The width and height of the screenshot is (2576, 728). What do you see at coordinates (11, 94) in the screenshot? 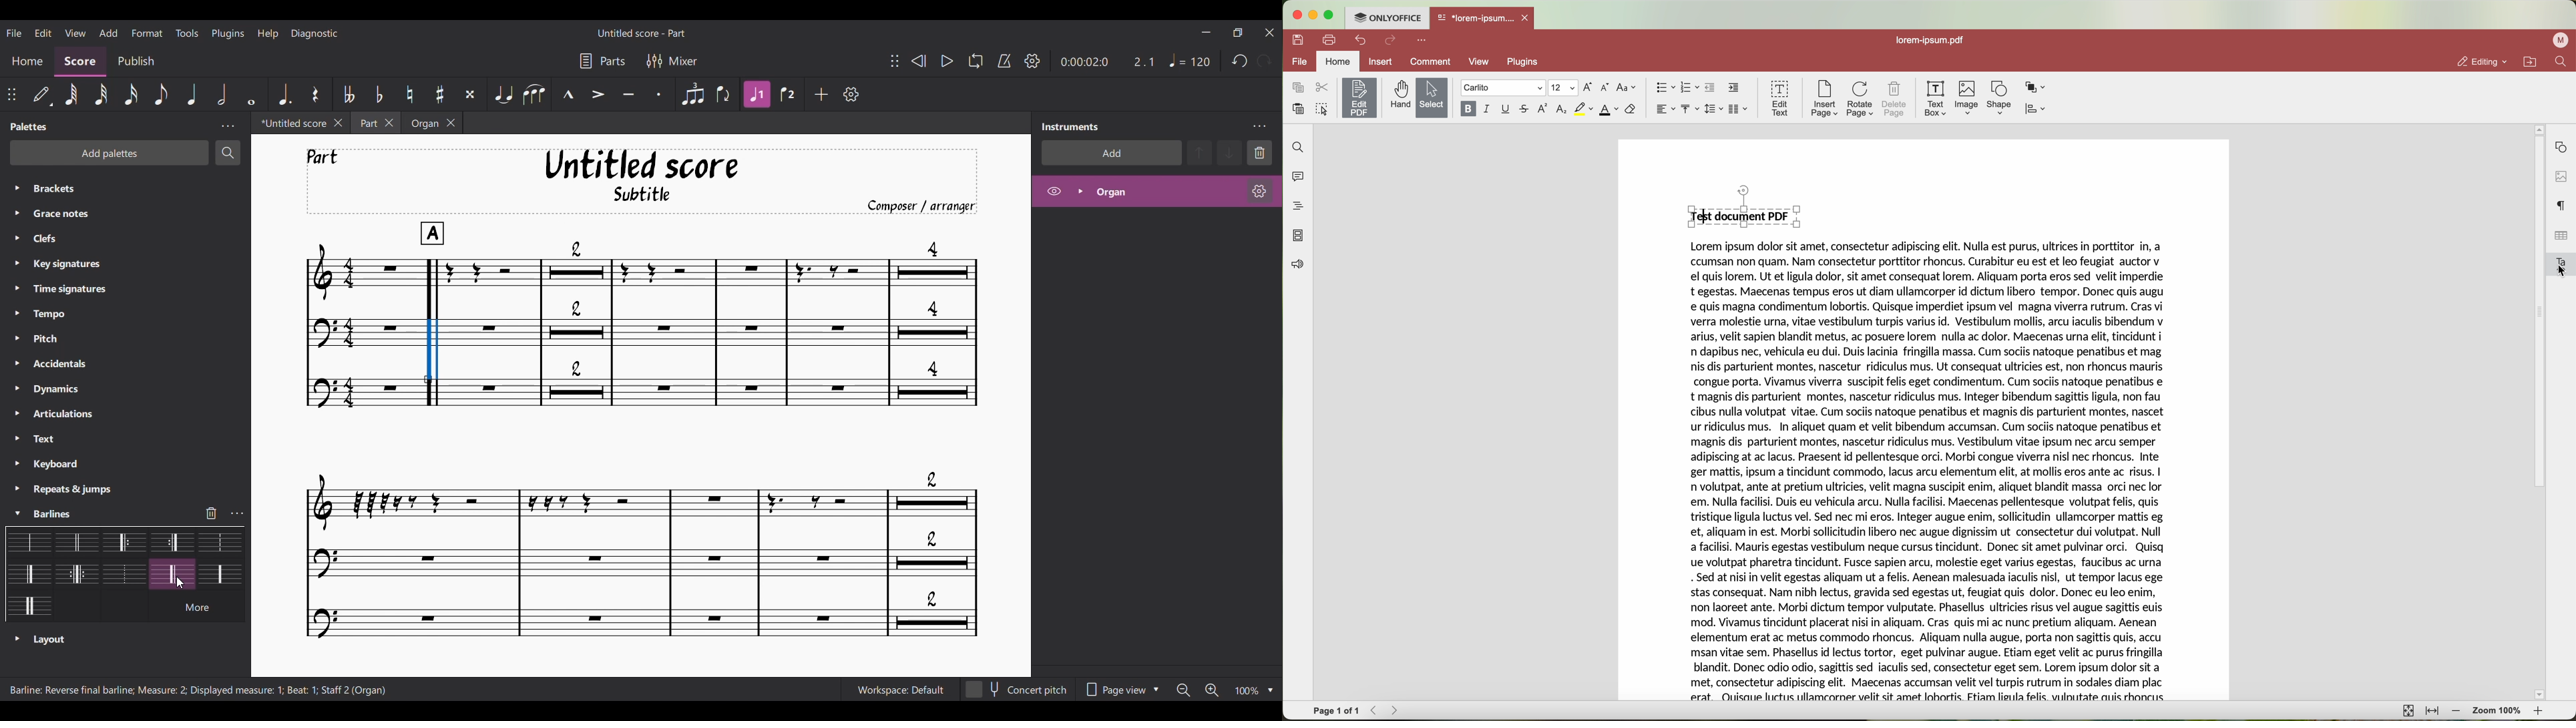
I see `Click to change position of toolbar attached` at bounding box center [11, 94].